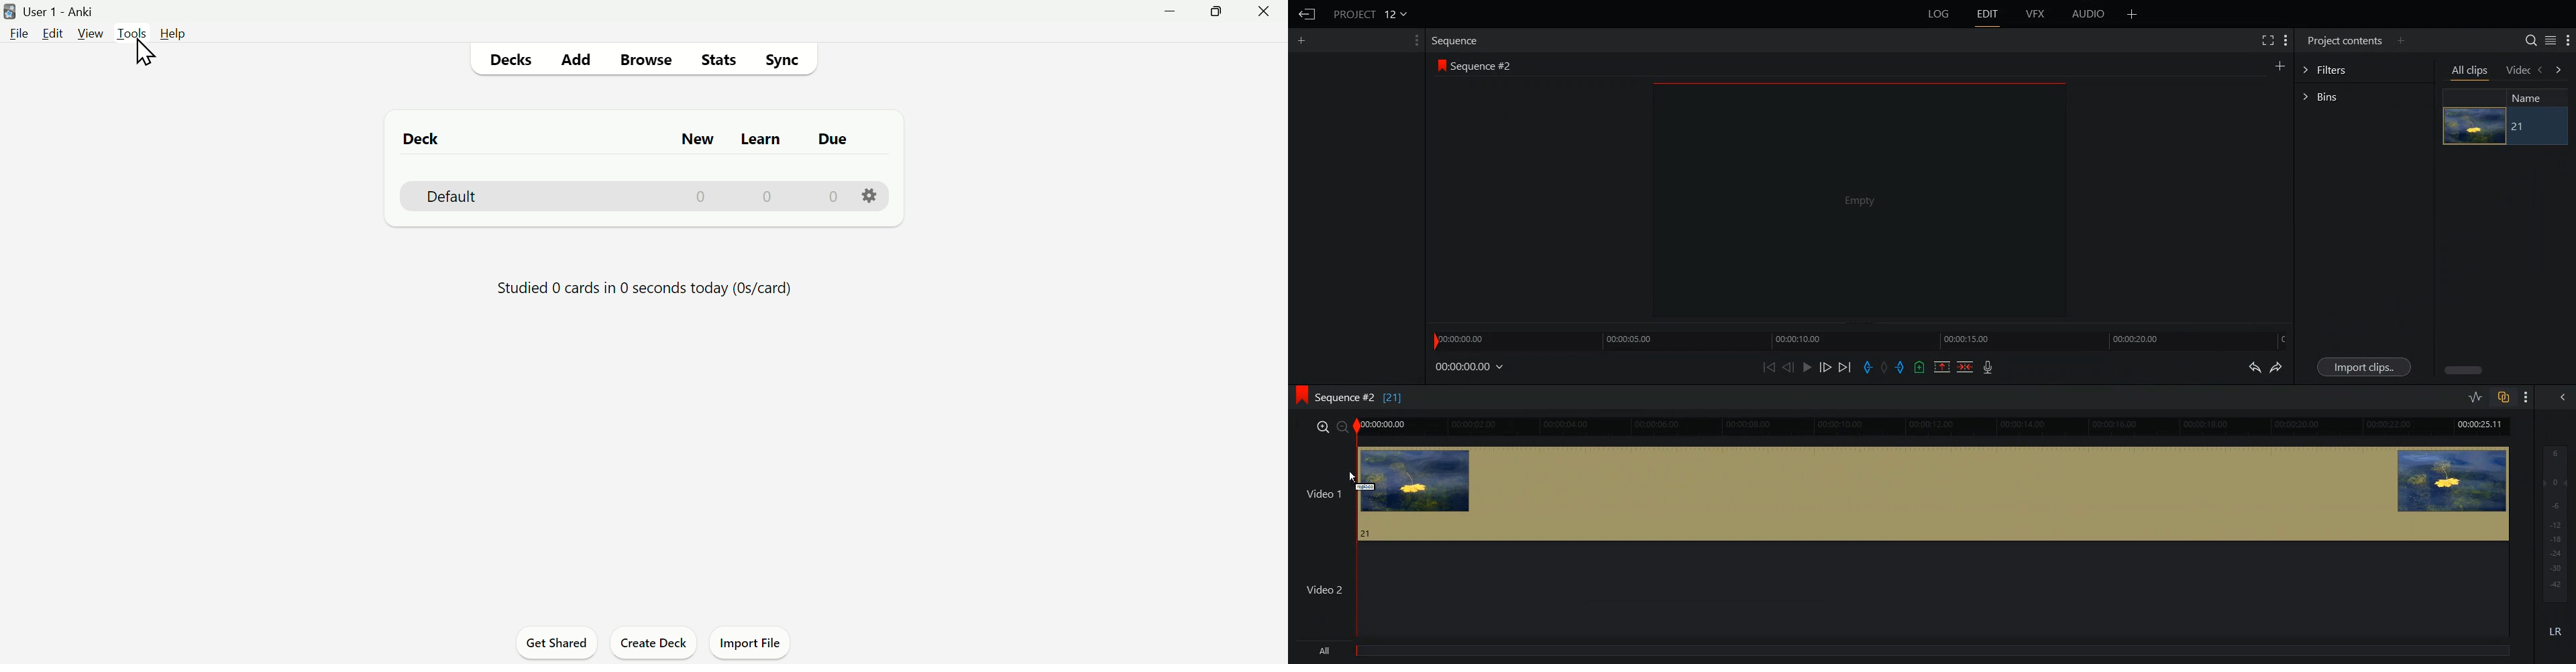  I want to click on Import clips, so click(2363, 367).